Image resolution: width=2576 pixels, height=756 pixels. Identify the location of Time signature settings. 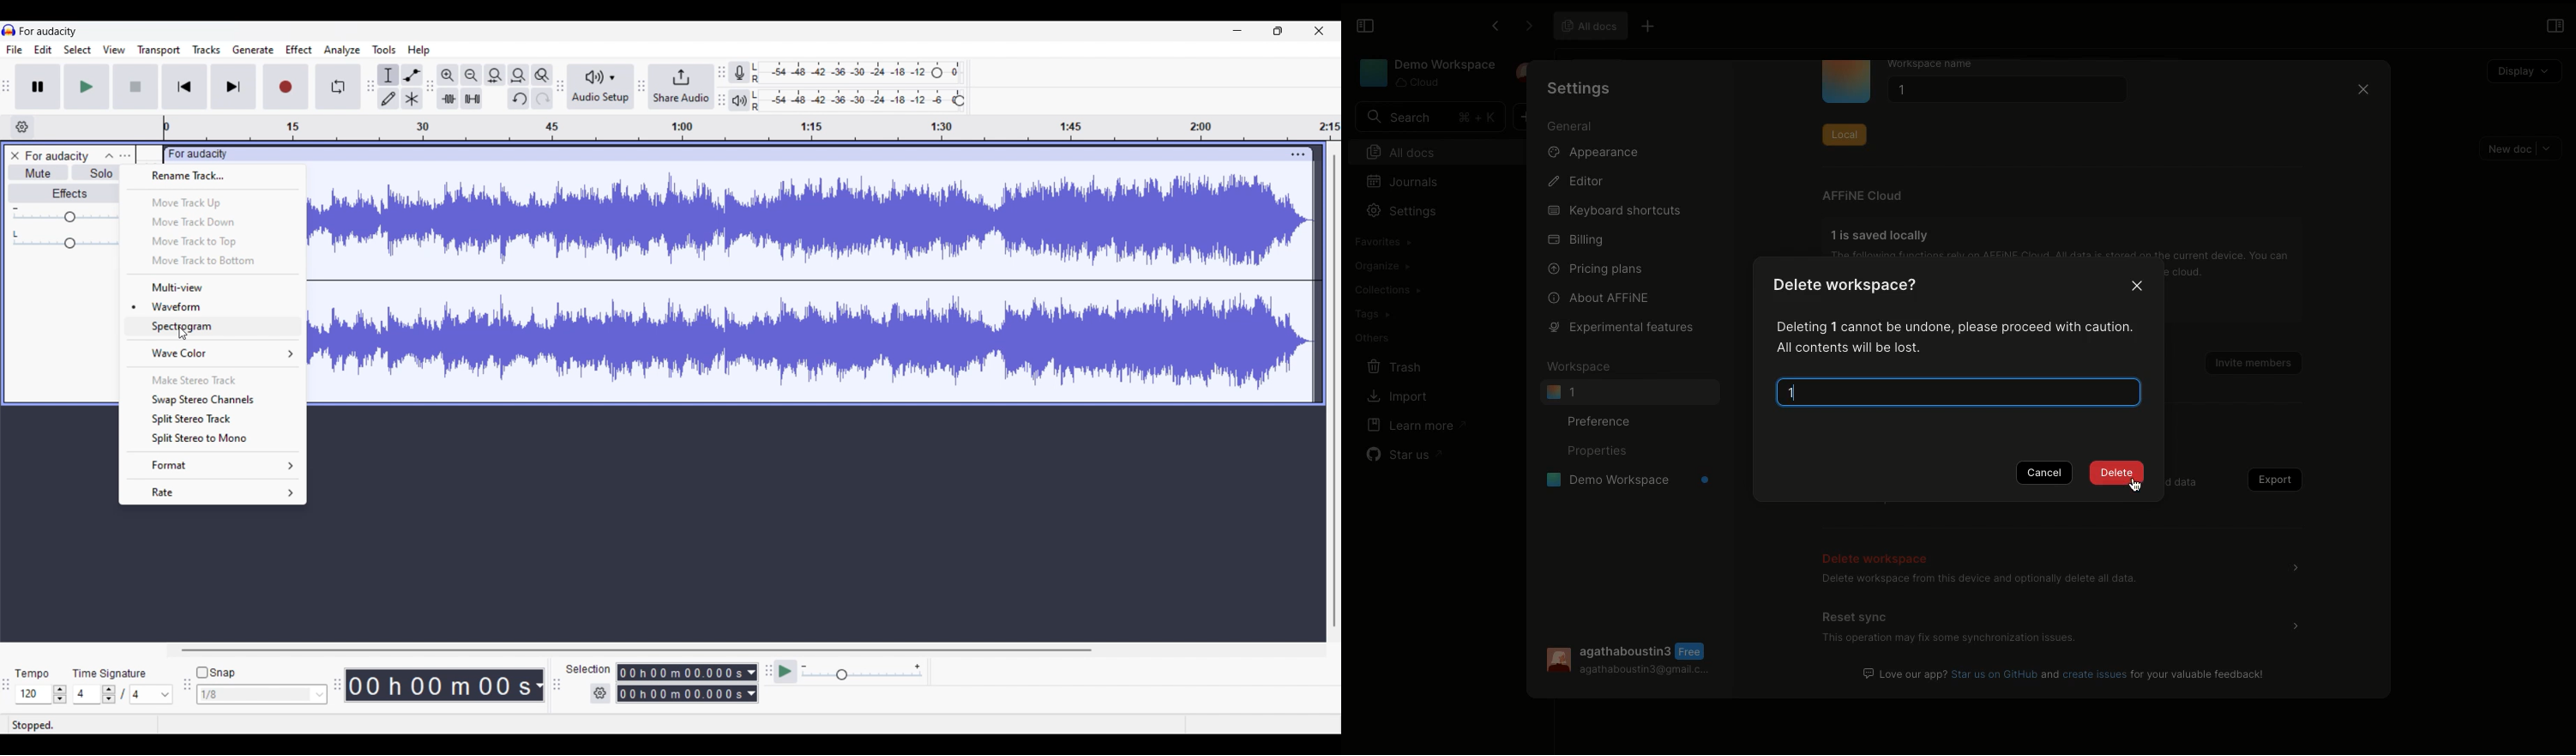
(123, 694).